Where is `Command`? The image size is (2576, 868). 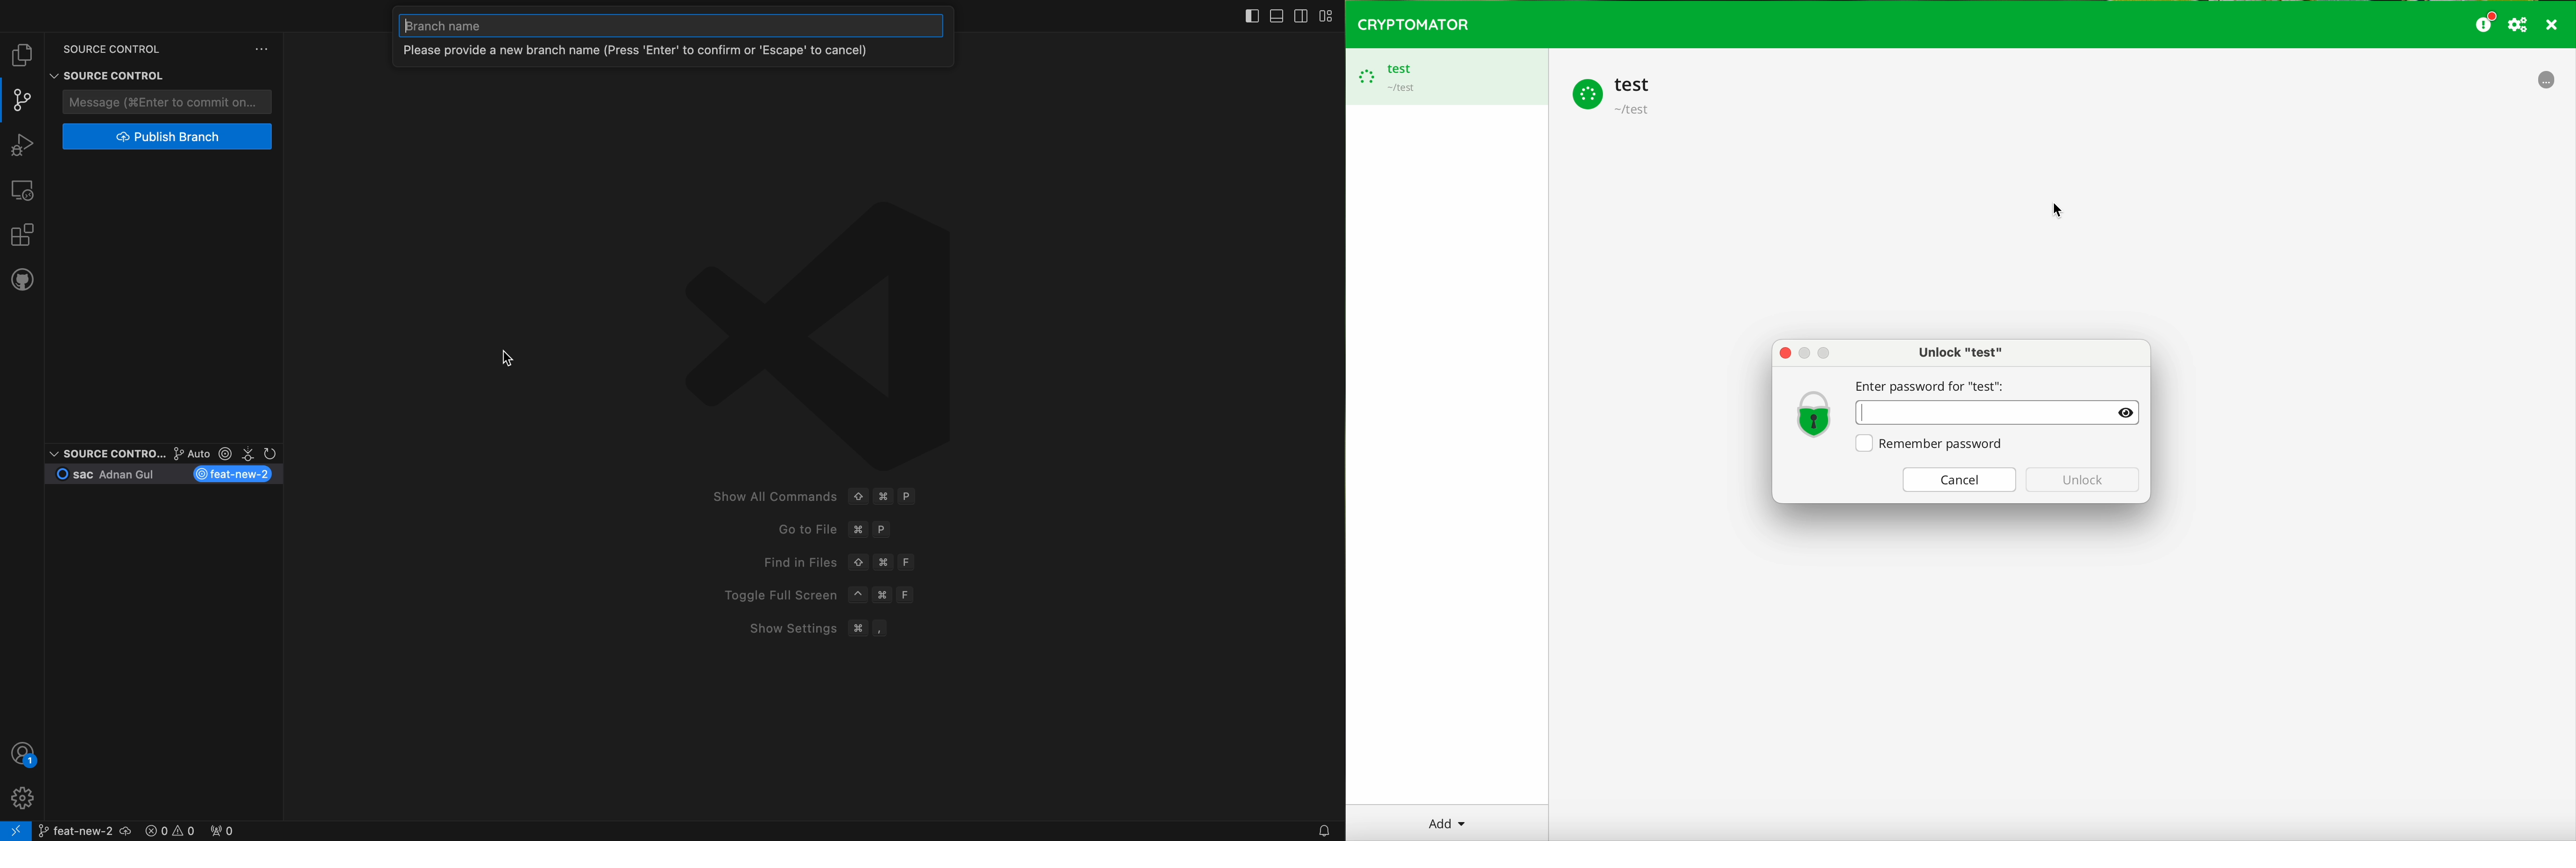 Command is located at coordinates (884, 562).